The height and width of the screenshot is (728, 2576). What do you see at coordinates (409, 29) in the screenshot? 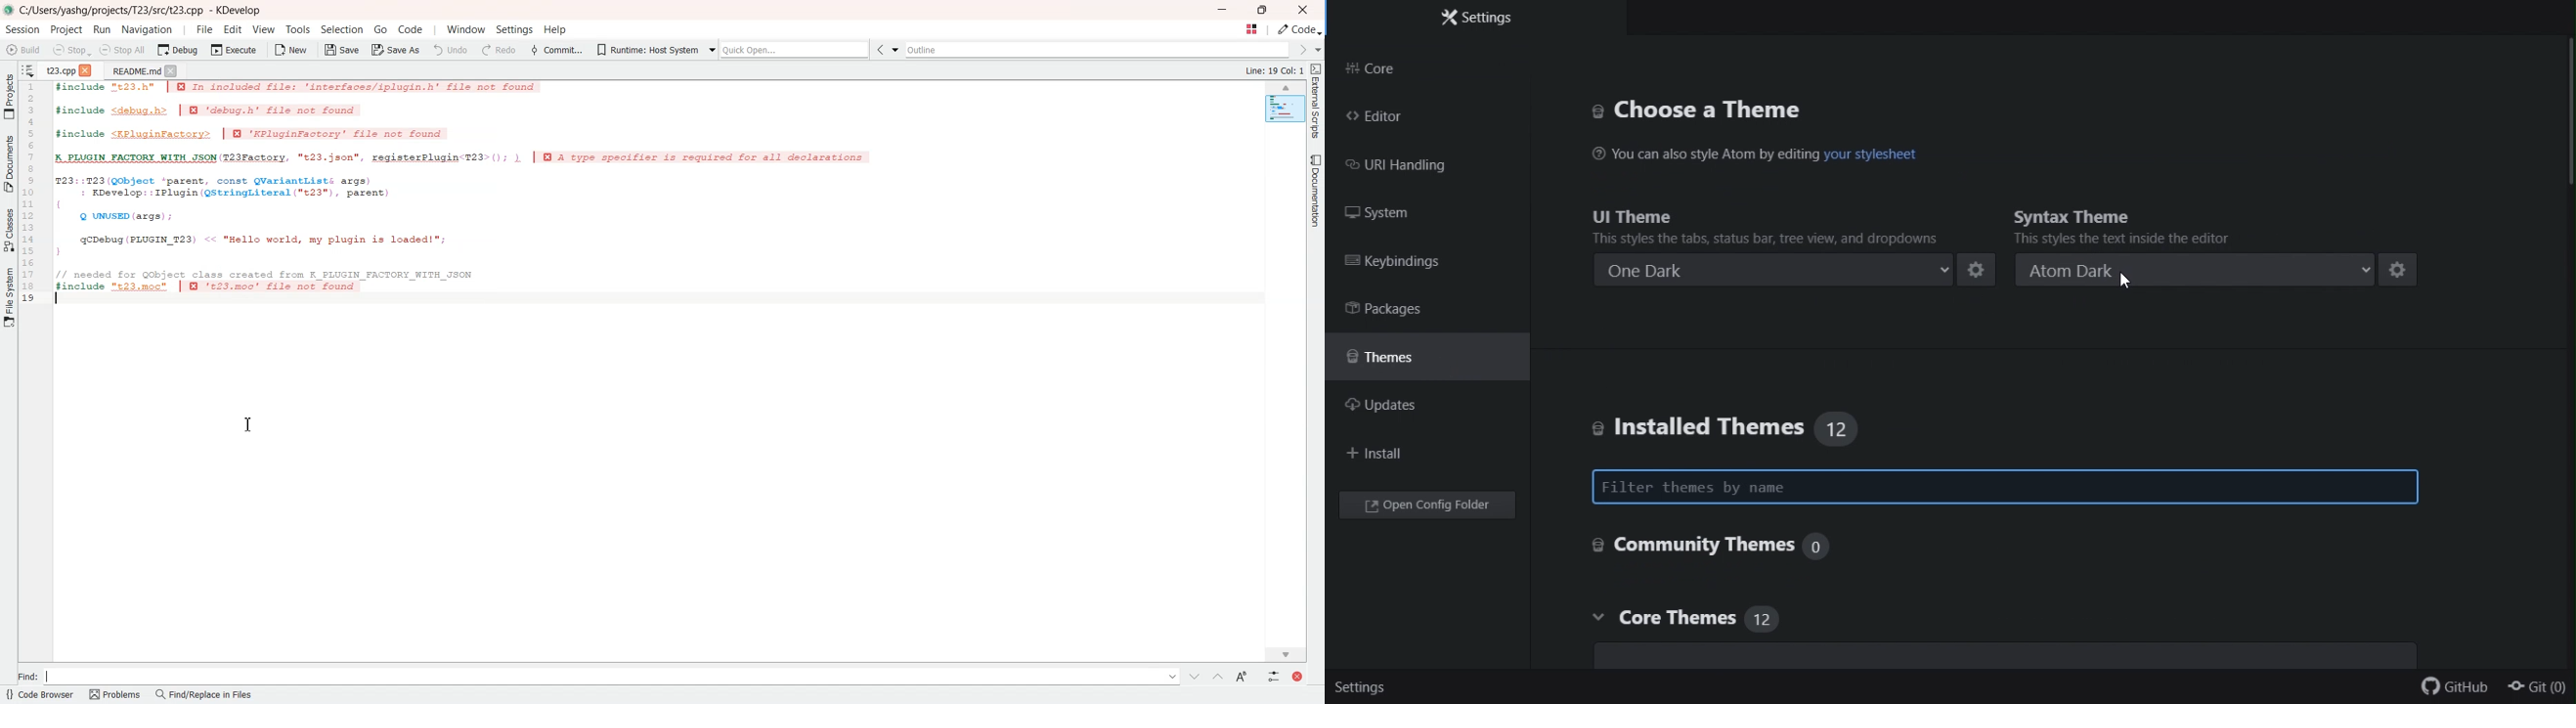
I see `Code` at bounding box center [409, 29].